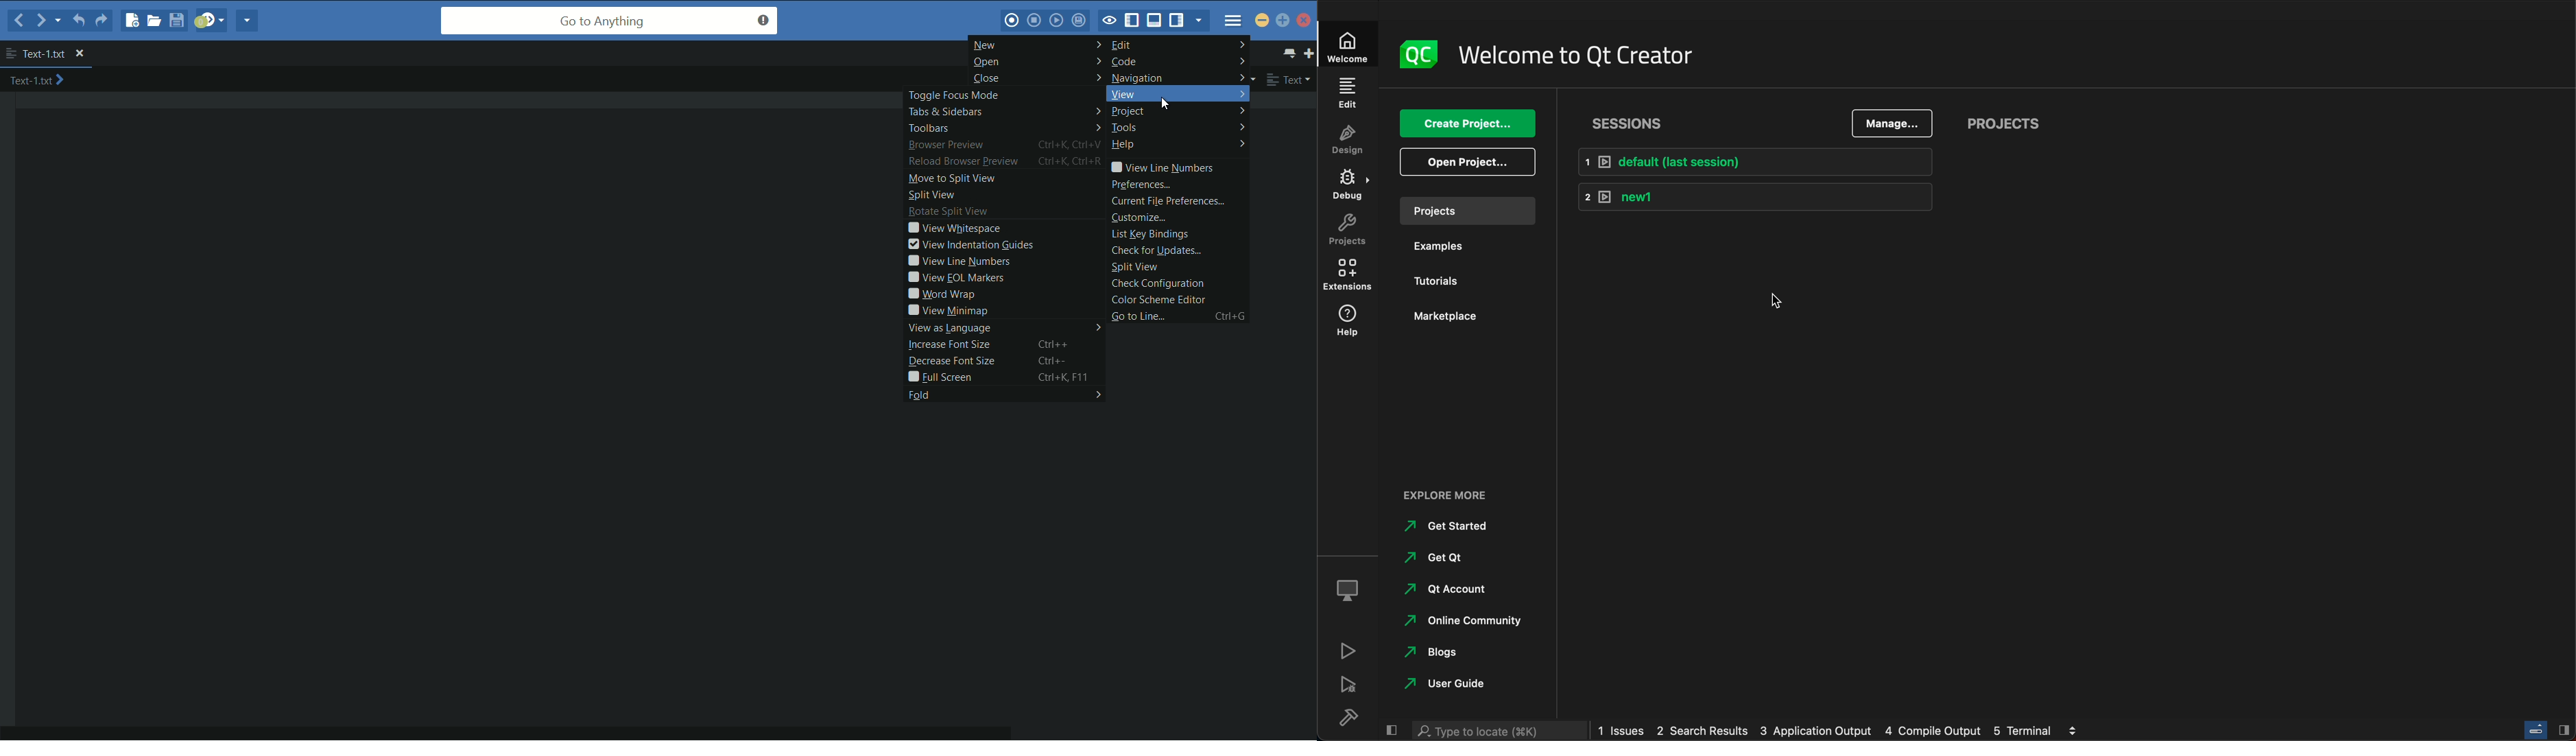 This screenshot has height=756, width=2576. Describe the element at coordinates (1141, 185) in the screenshot. I see `preferences` at that location.